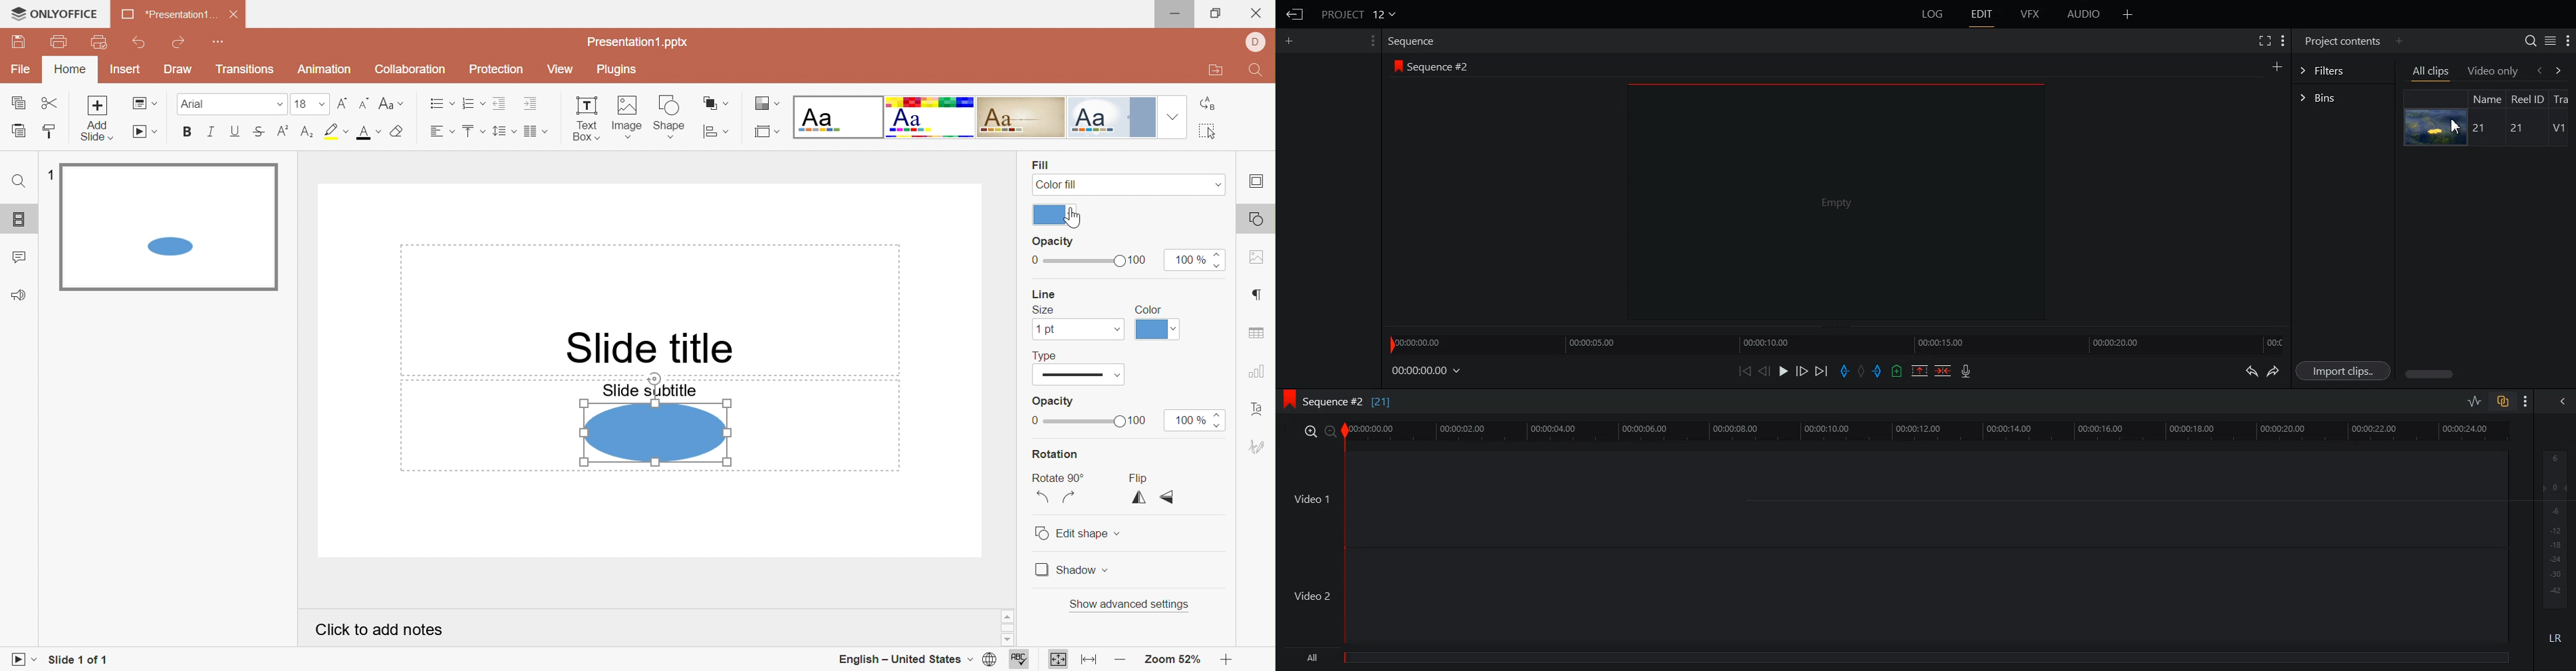 The width and height of the screenshot is (2576, 672). What do you see at coordinates (220, 44) in the screenshot?
I see `Customize Quick Access Toolbar` at bounding box center [220, 44].